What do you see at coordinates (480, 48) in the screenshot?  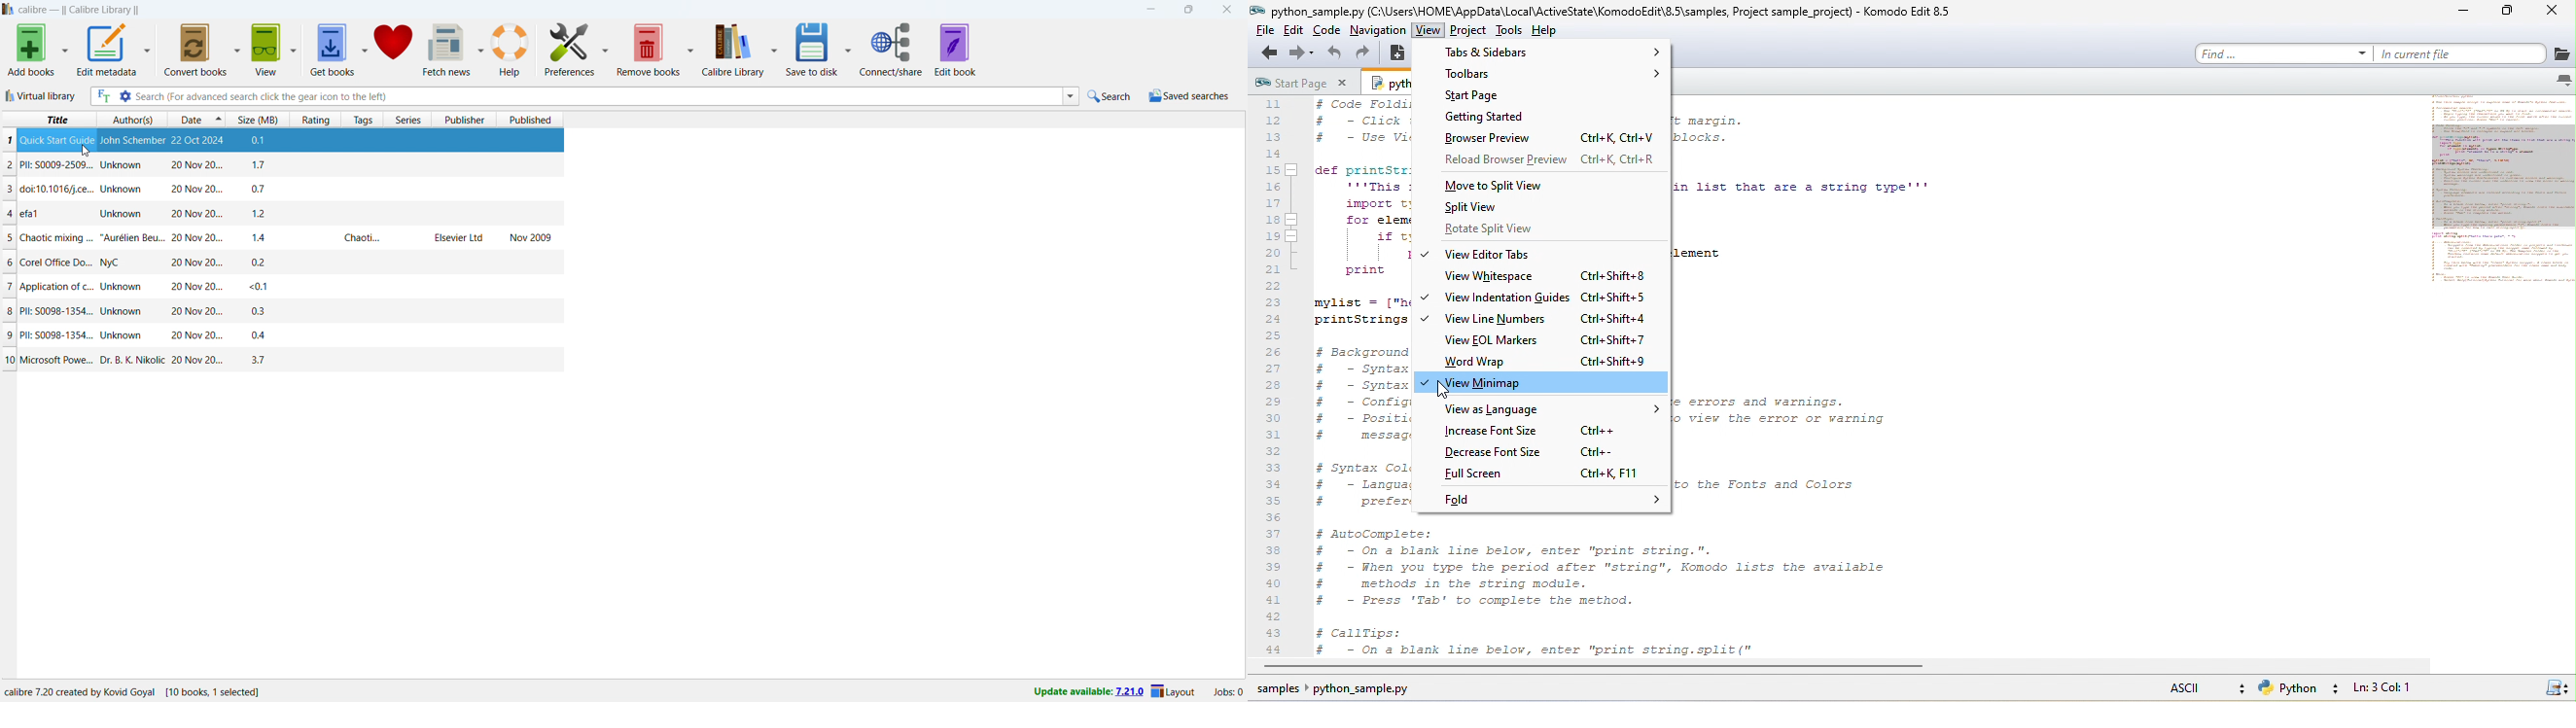 I see `fetch news options` at bounding box center [480, 48].